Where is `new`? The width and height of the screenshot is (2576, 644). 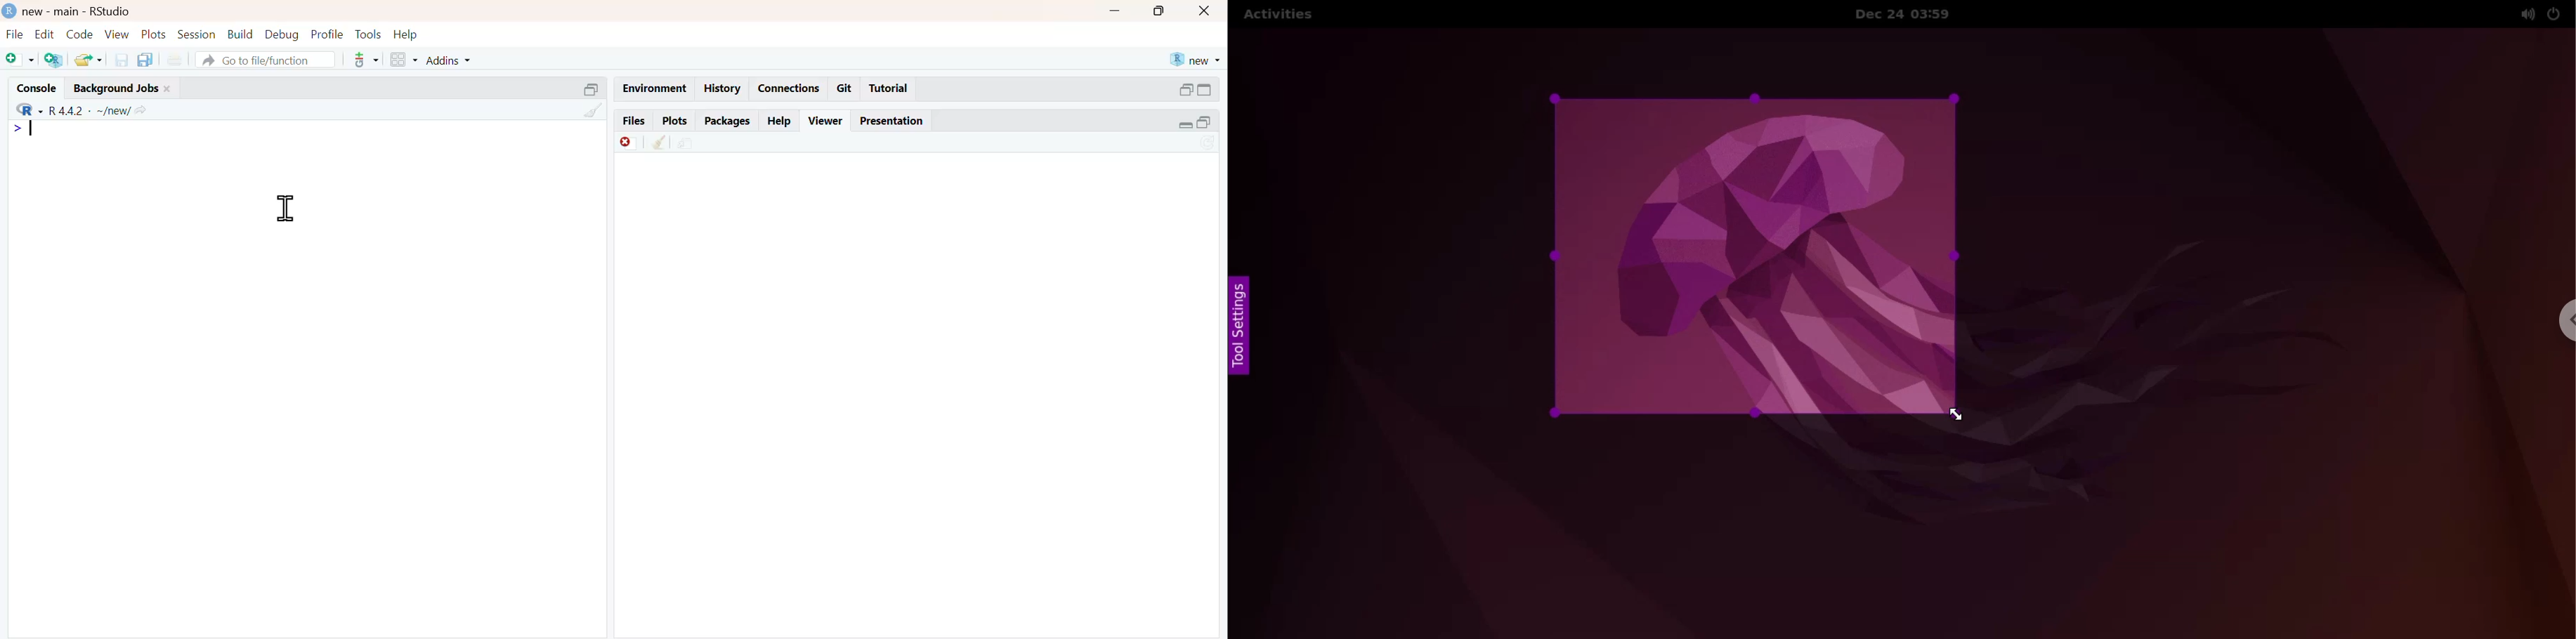 new is located at coordinates (1197, 60).